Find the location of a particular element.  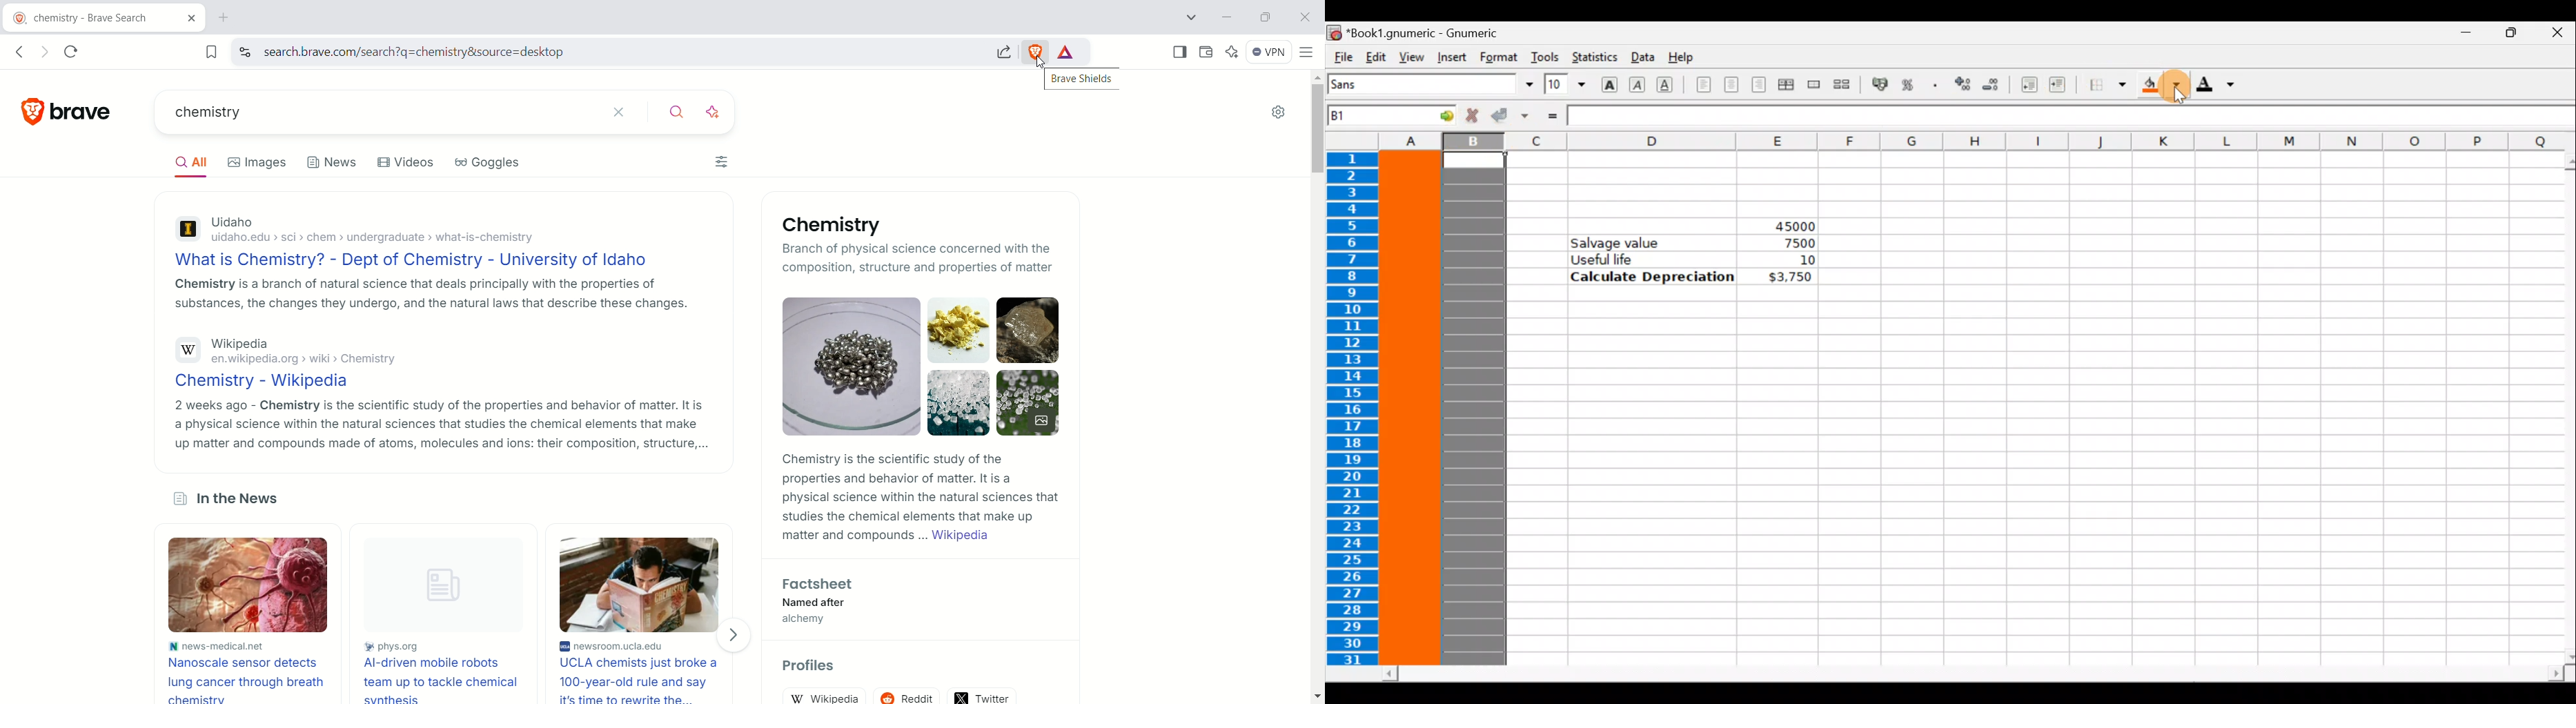

Cells is located at coordinates (2011, 491).